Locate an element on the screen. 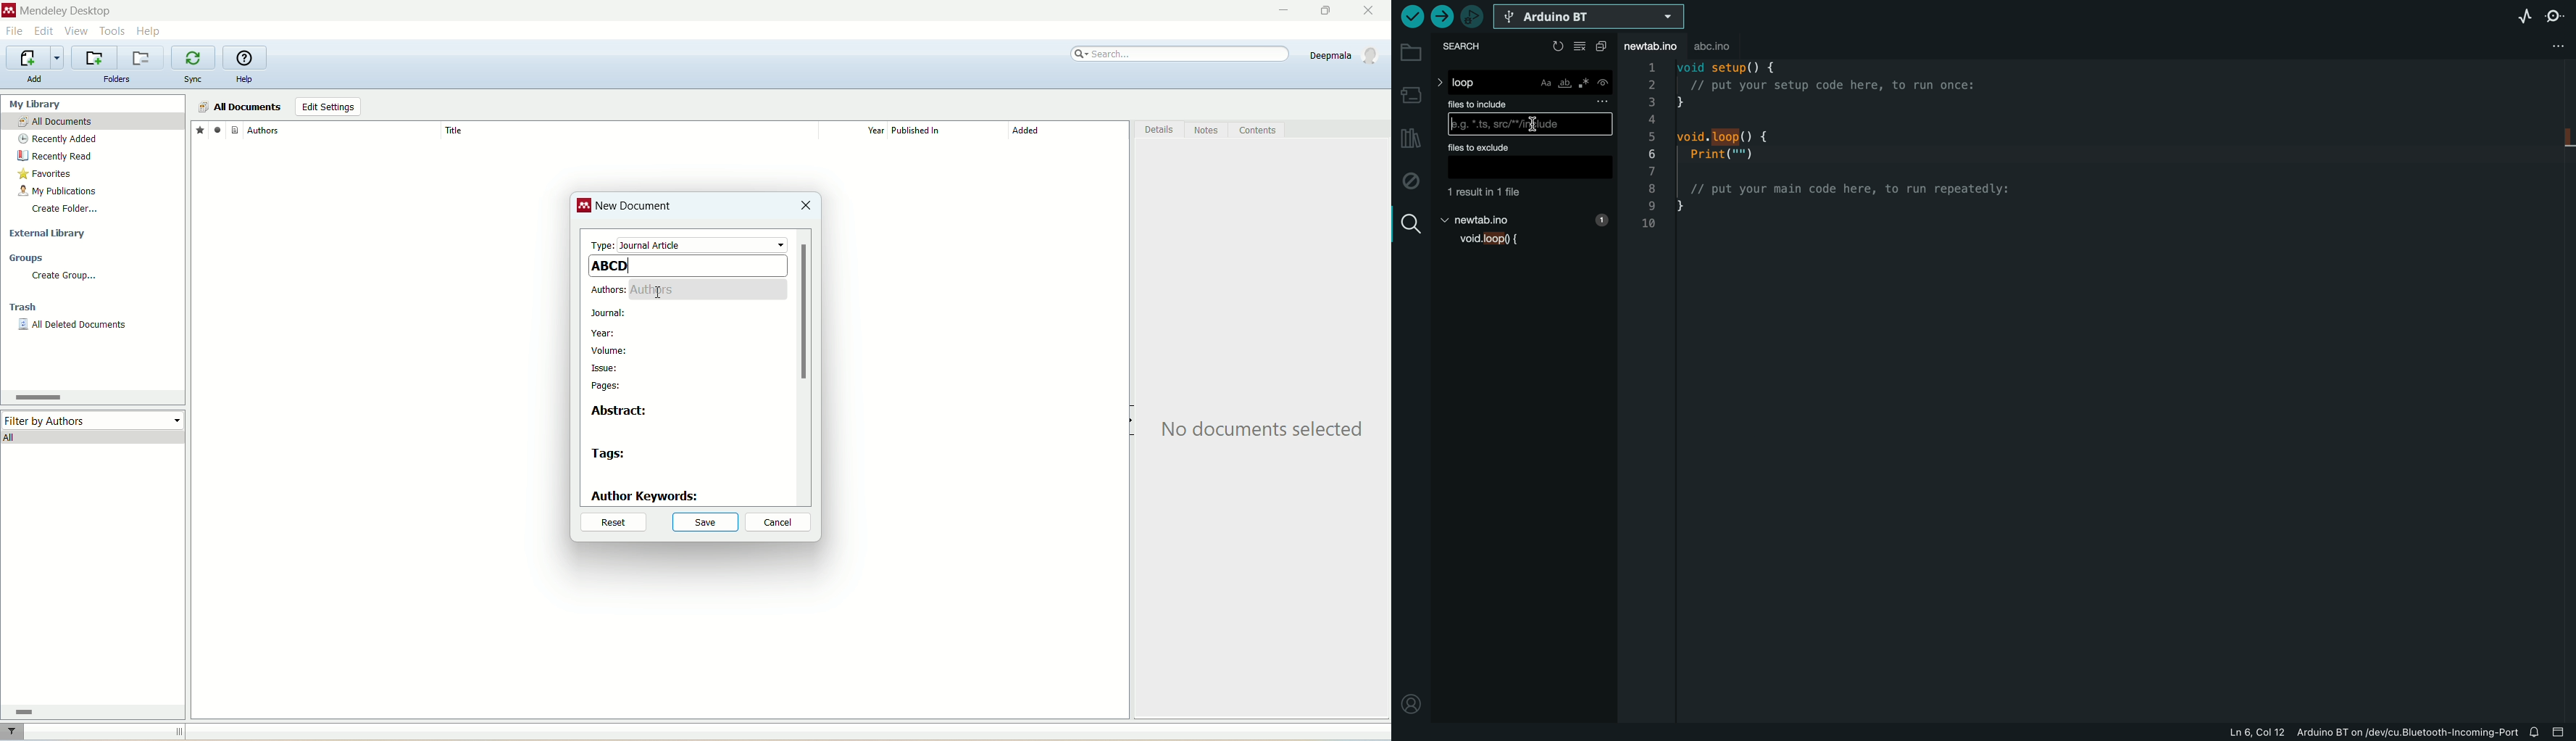 The height and width of the screenshot is (756, 2576). filter by author is located at coordinates (94, 419).